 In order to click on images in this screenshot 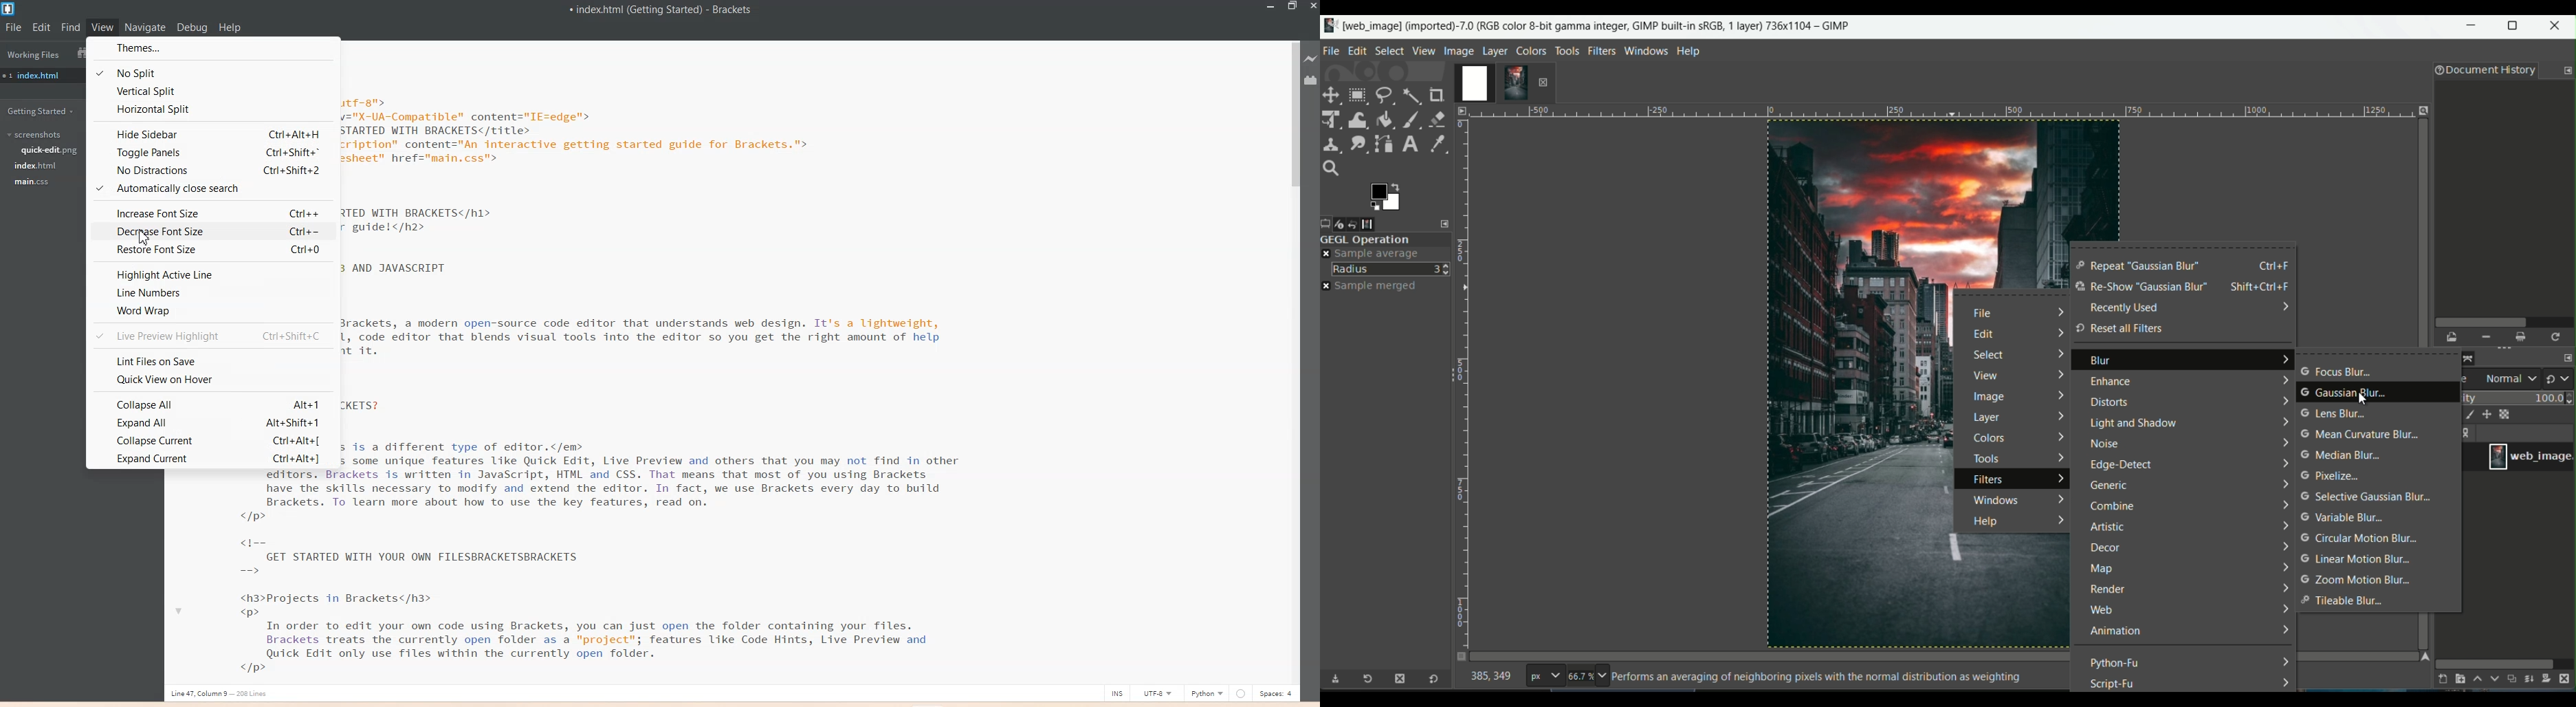, I will do `click(1377, 224)`.